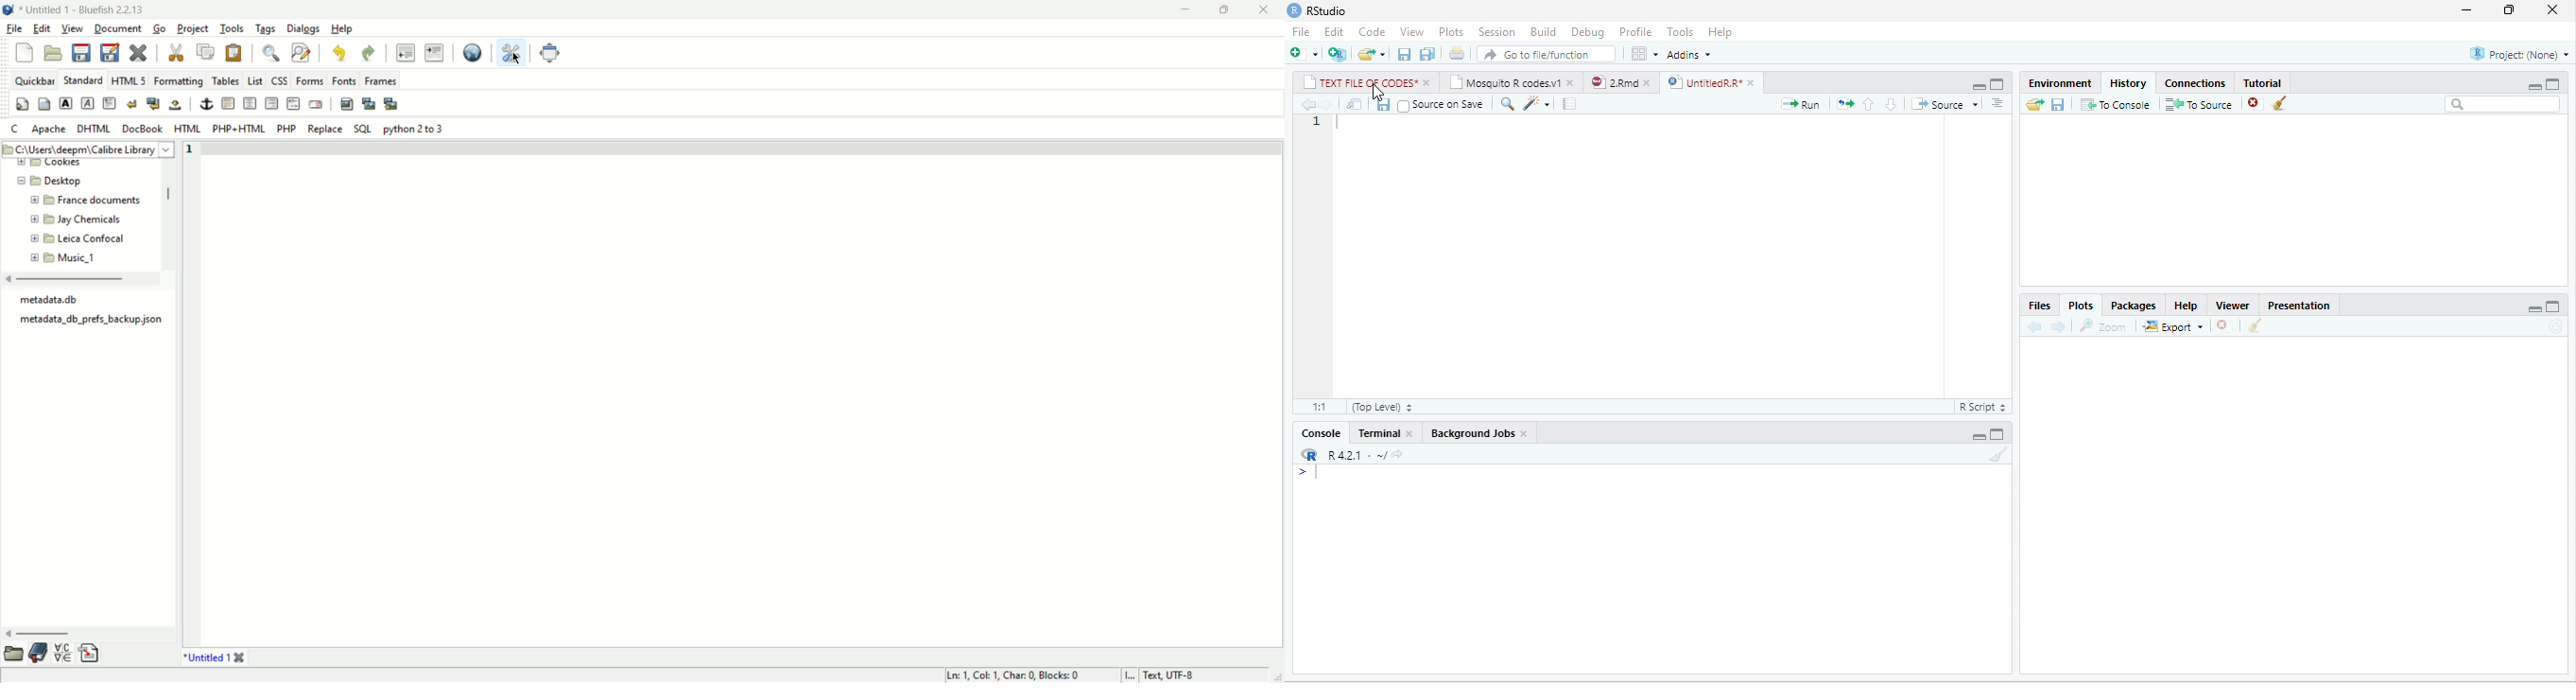  Describe the element at coordinates (1372, 32) in the screenshot. I see `Code` at that location.